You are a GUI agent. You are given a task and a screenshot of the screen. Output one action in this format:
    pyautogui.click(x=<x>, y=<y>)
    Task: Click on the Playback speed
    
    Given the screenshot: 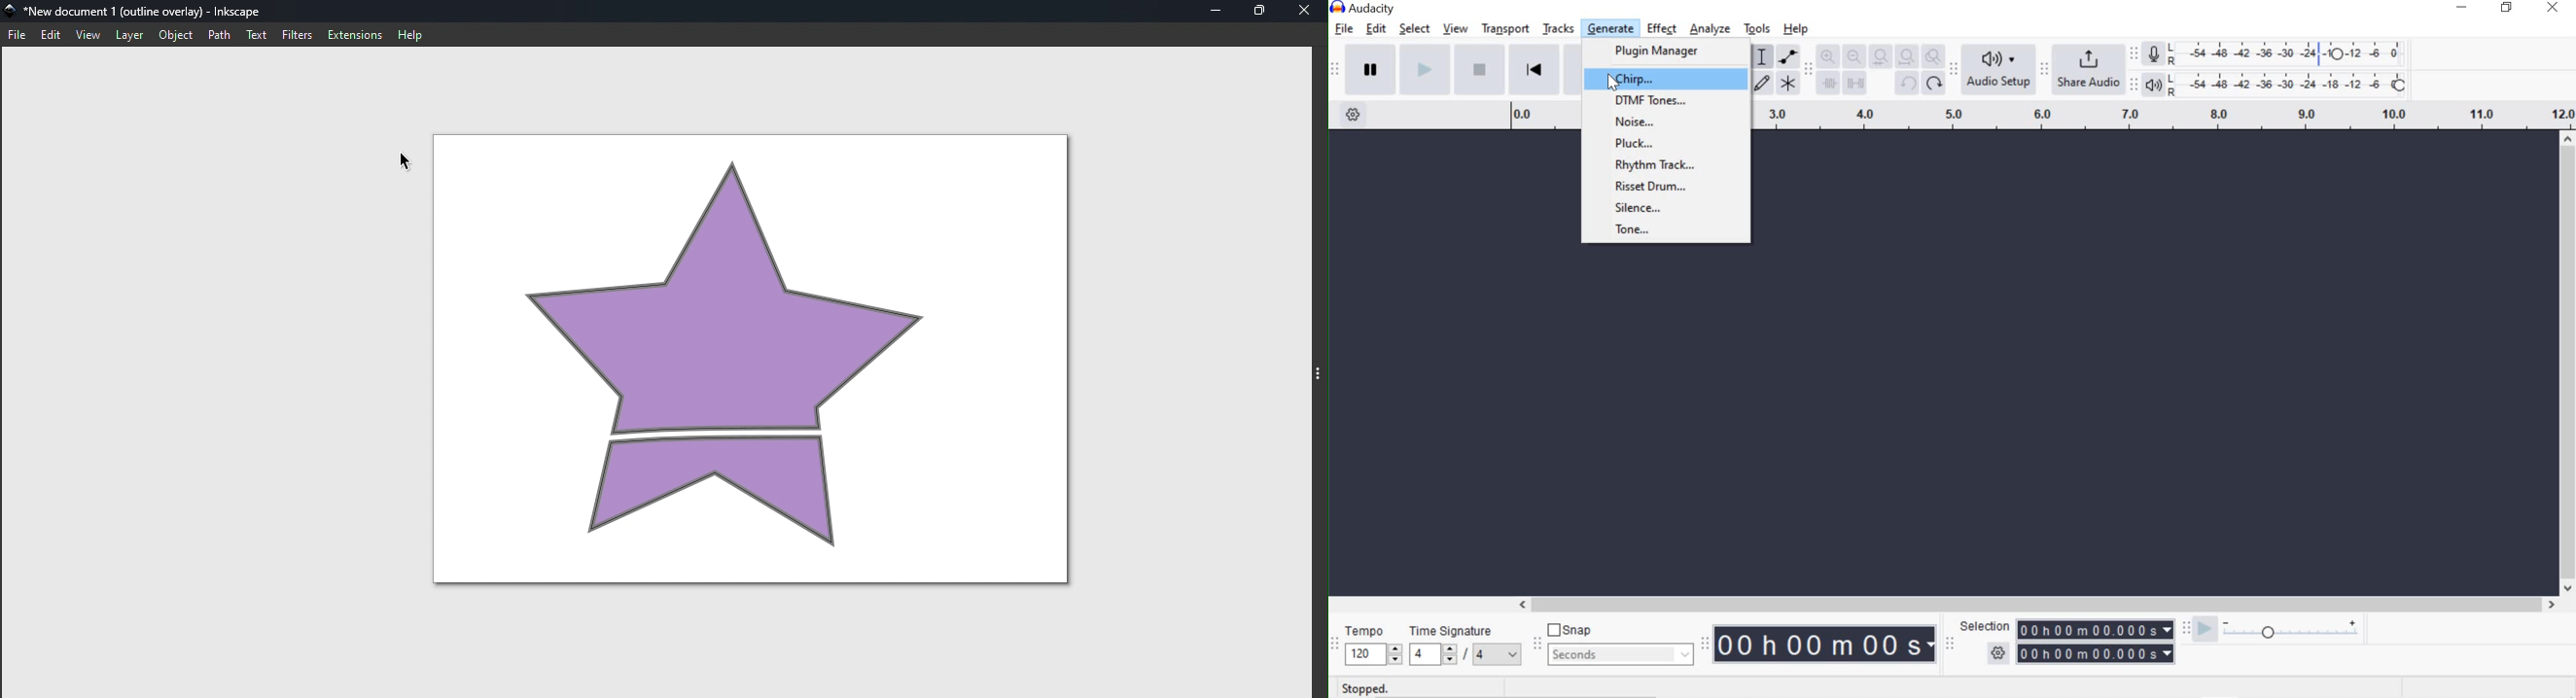 What is the action you would take?
    pyautogui.click(x=2291, y=633)
    